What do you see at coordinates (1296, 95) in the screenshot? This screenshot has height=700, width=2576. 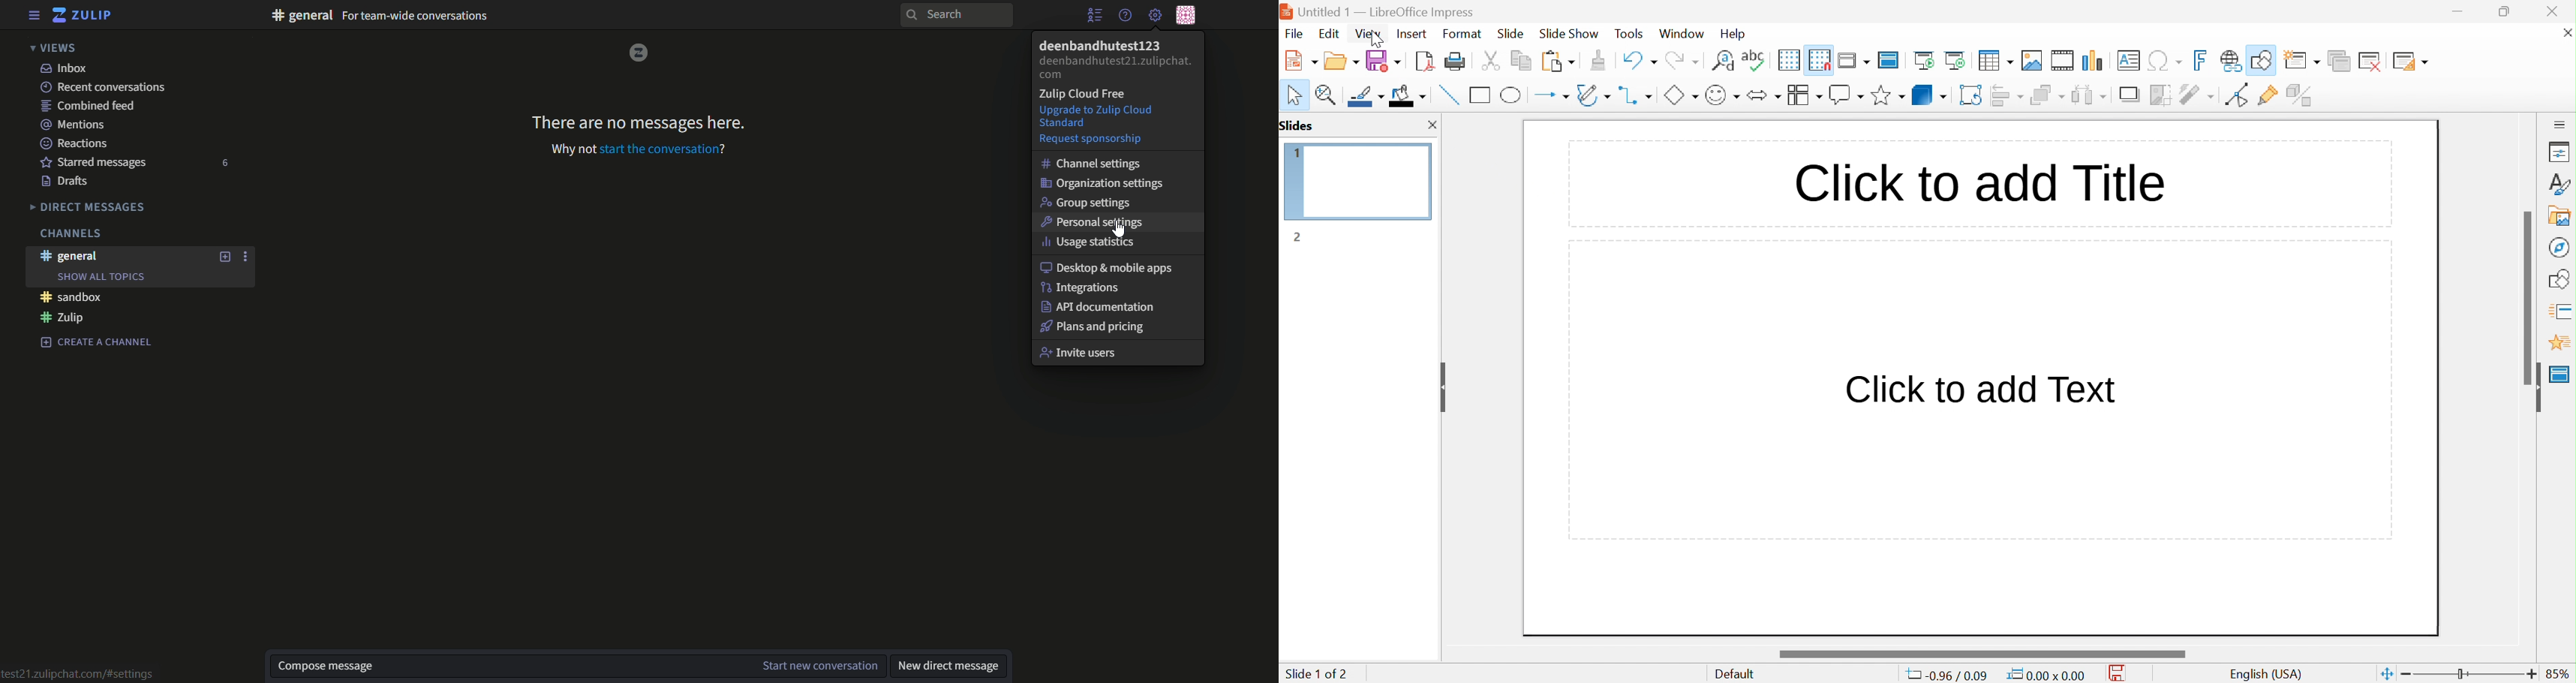 I see `select` at bounding box center [1296, 95].